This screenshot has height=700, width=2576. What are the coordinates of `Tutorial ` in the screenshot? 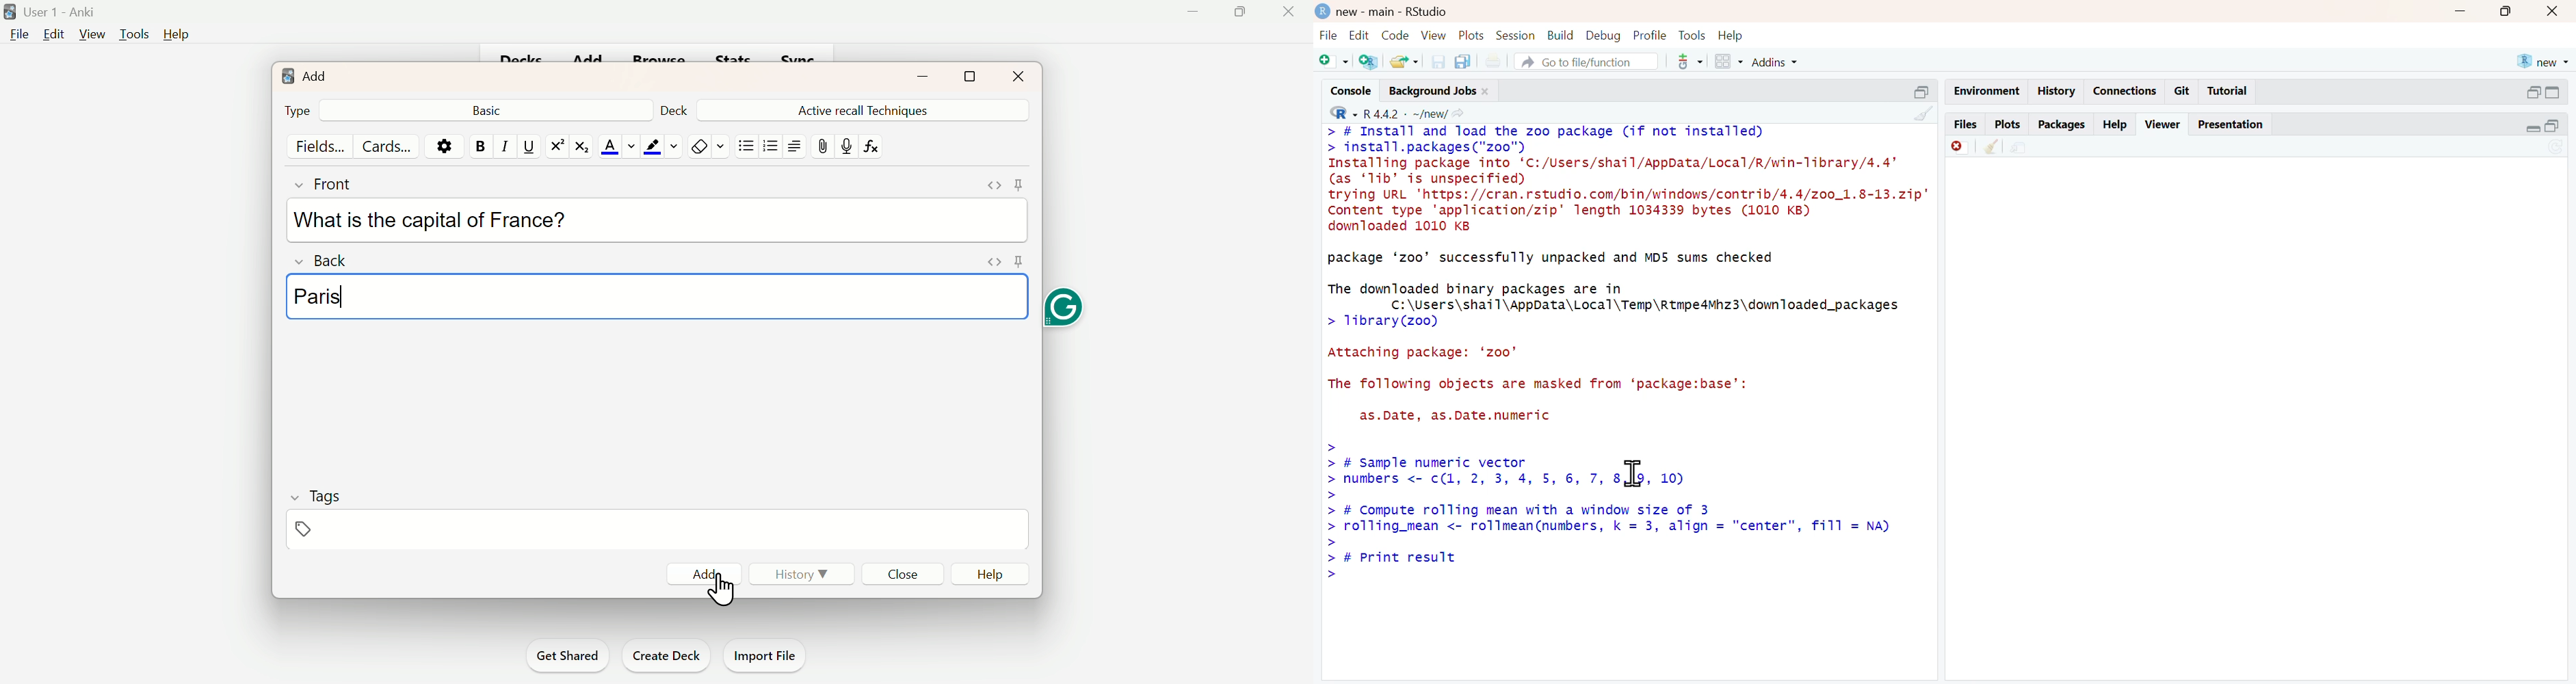 It's located at (2228, 91).